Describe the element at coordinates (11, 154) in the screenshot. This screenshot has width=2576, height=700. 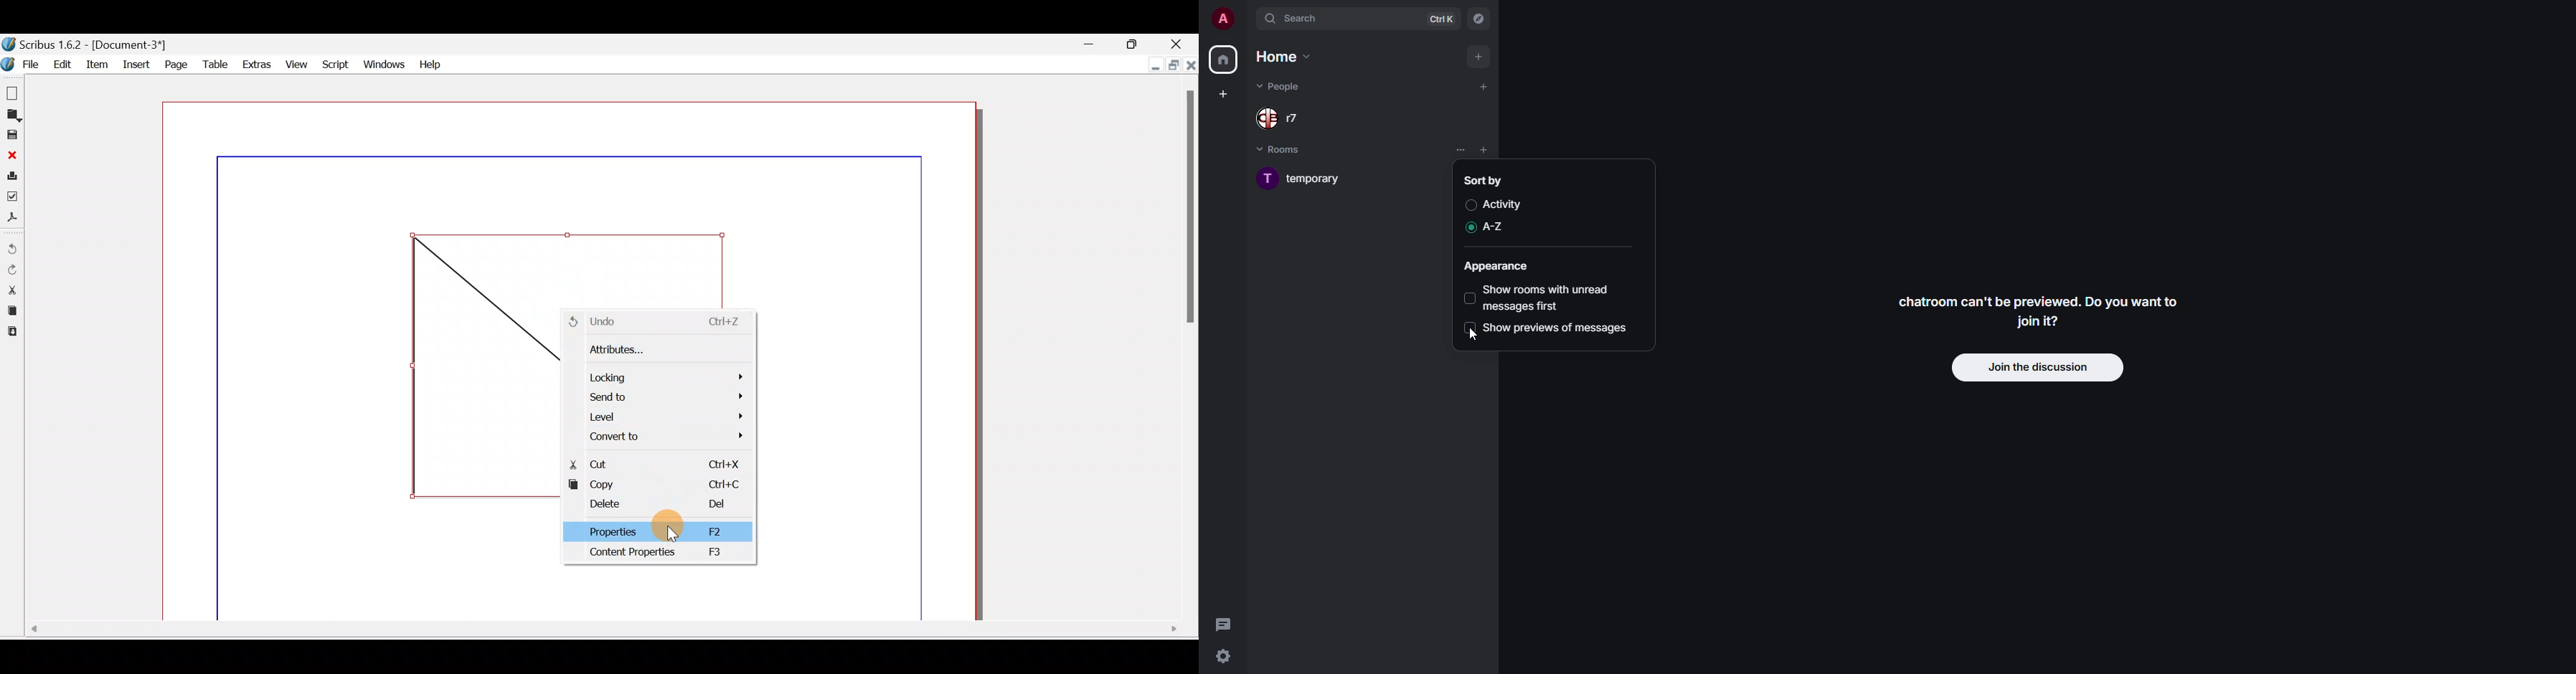
I see `Close` at that location.